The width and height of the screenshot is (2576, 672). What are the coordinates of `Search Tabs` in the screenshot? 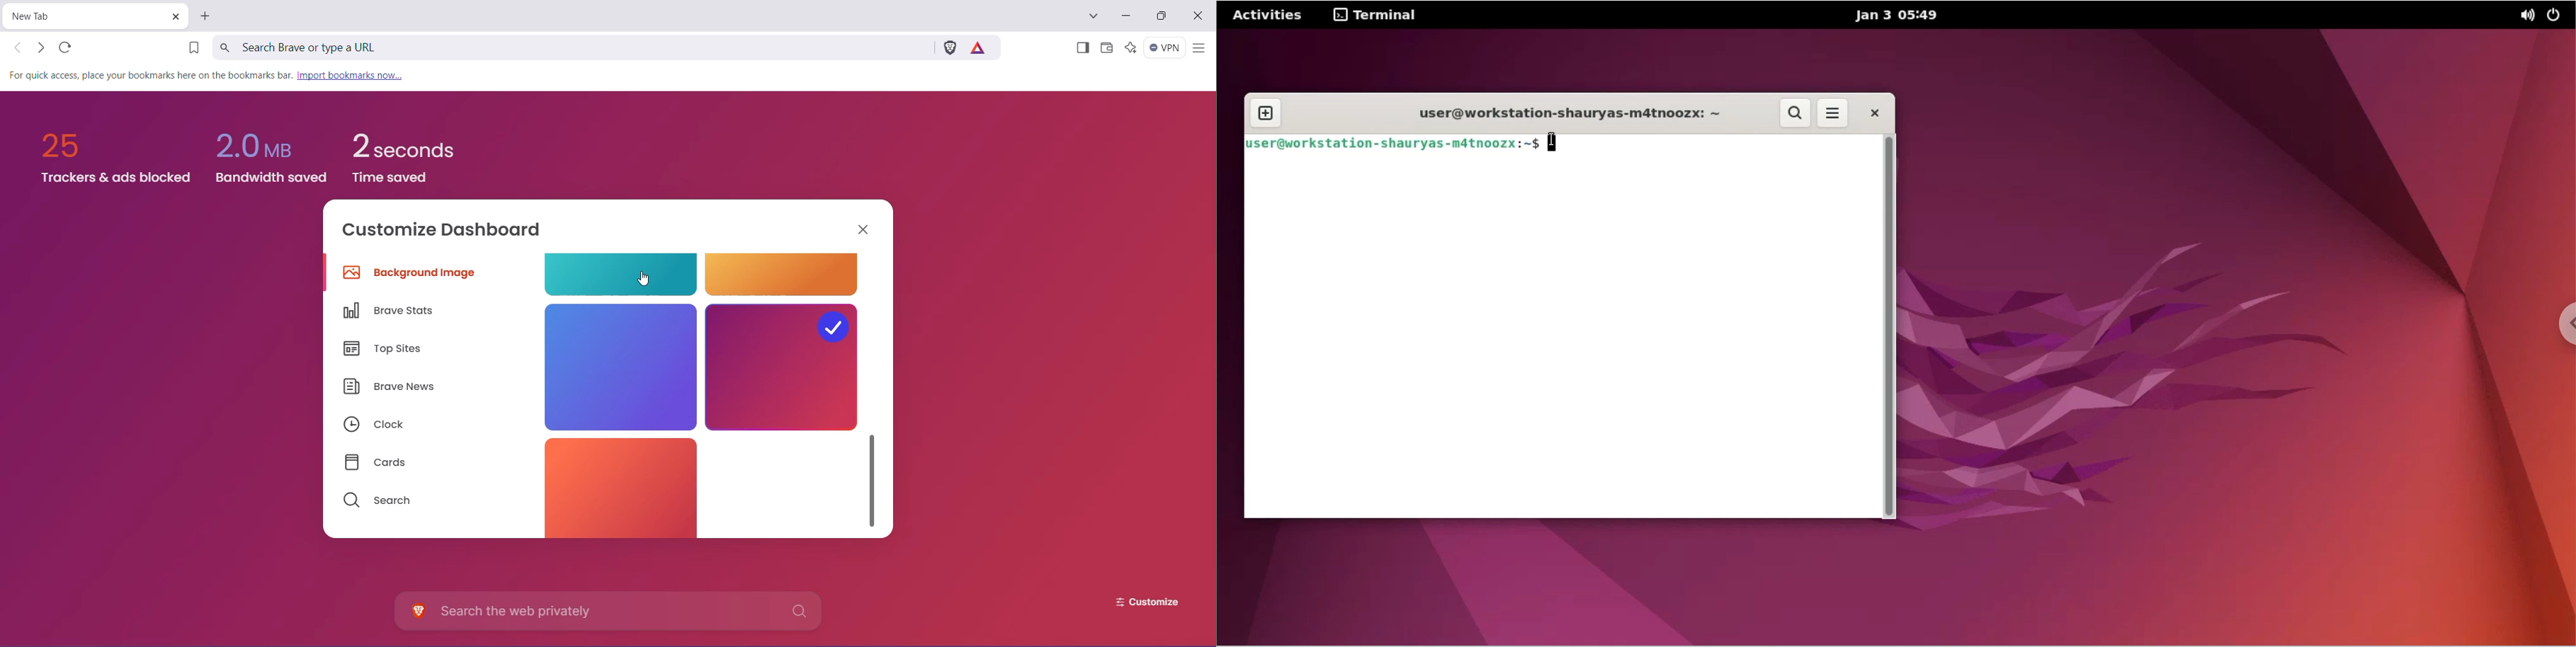 It's located at (1094, 16).